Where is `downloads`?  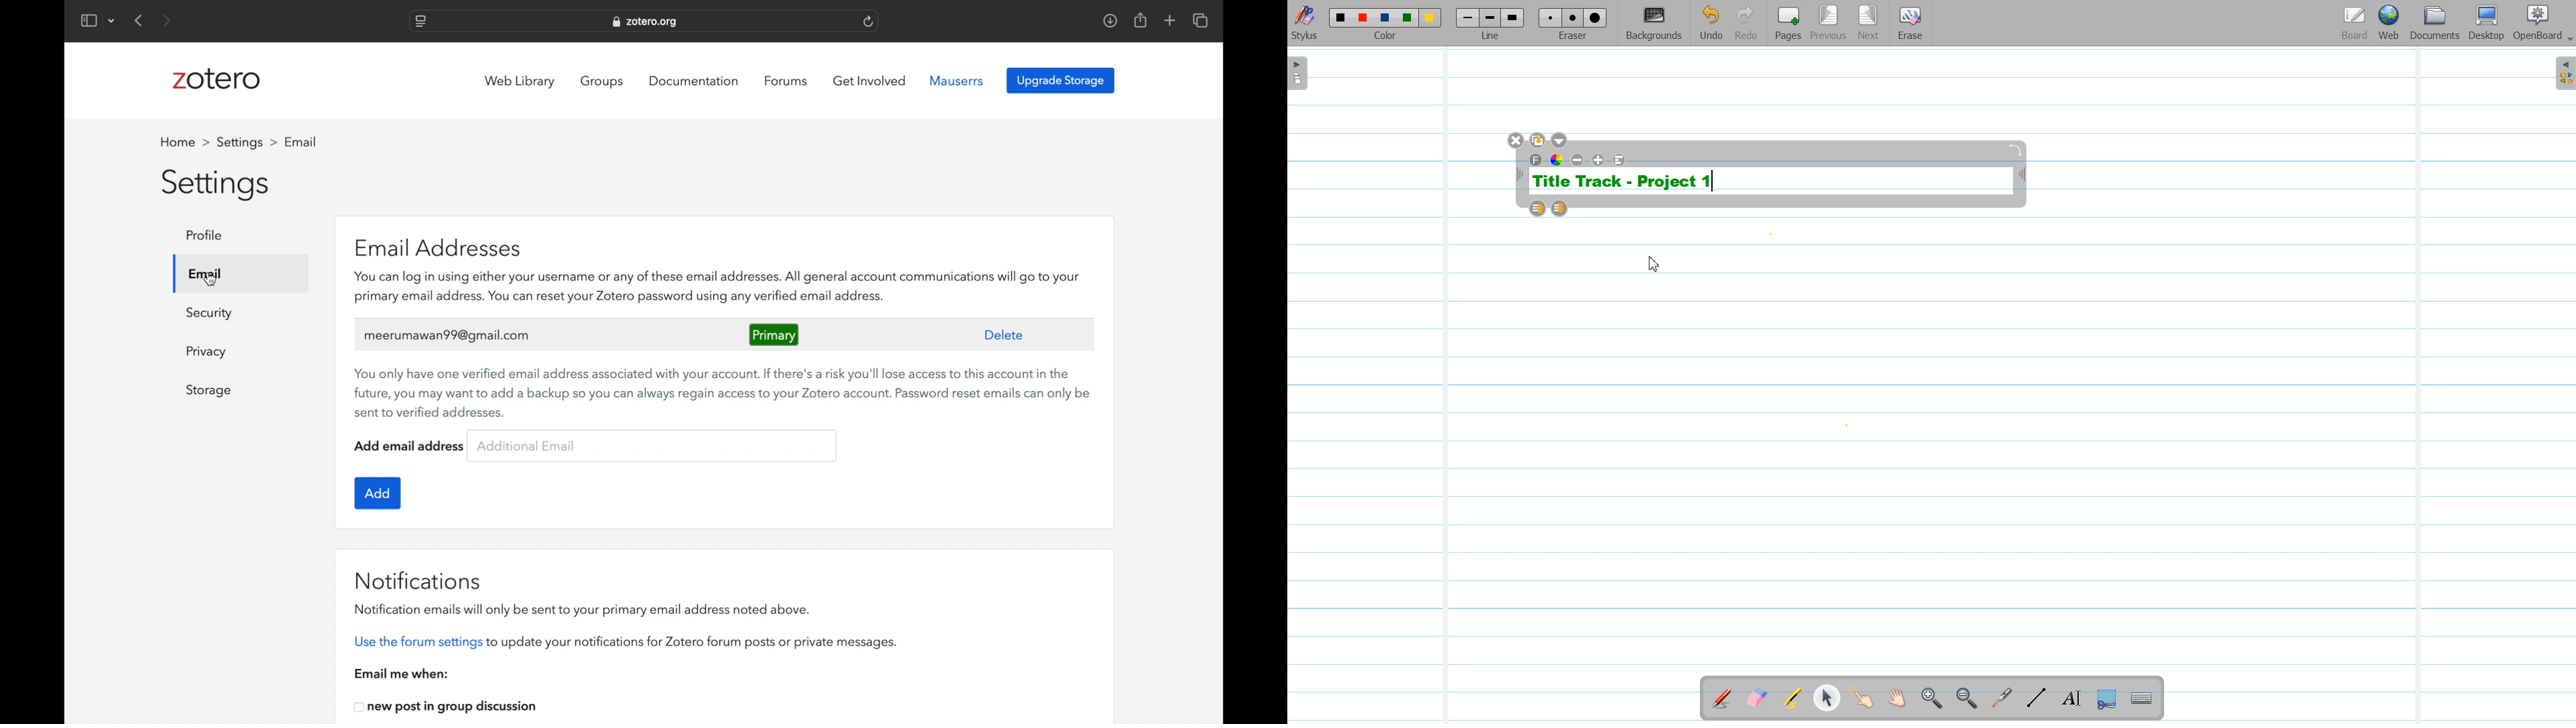 downloads is located at coordinates (1110, 21).